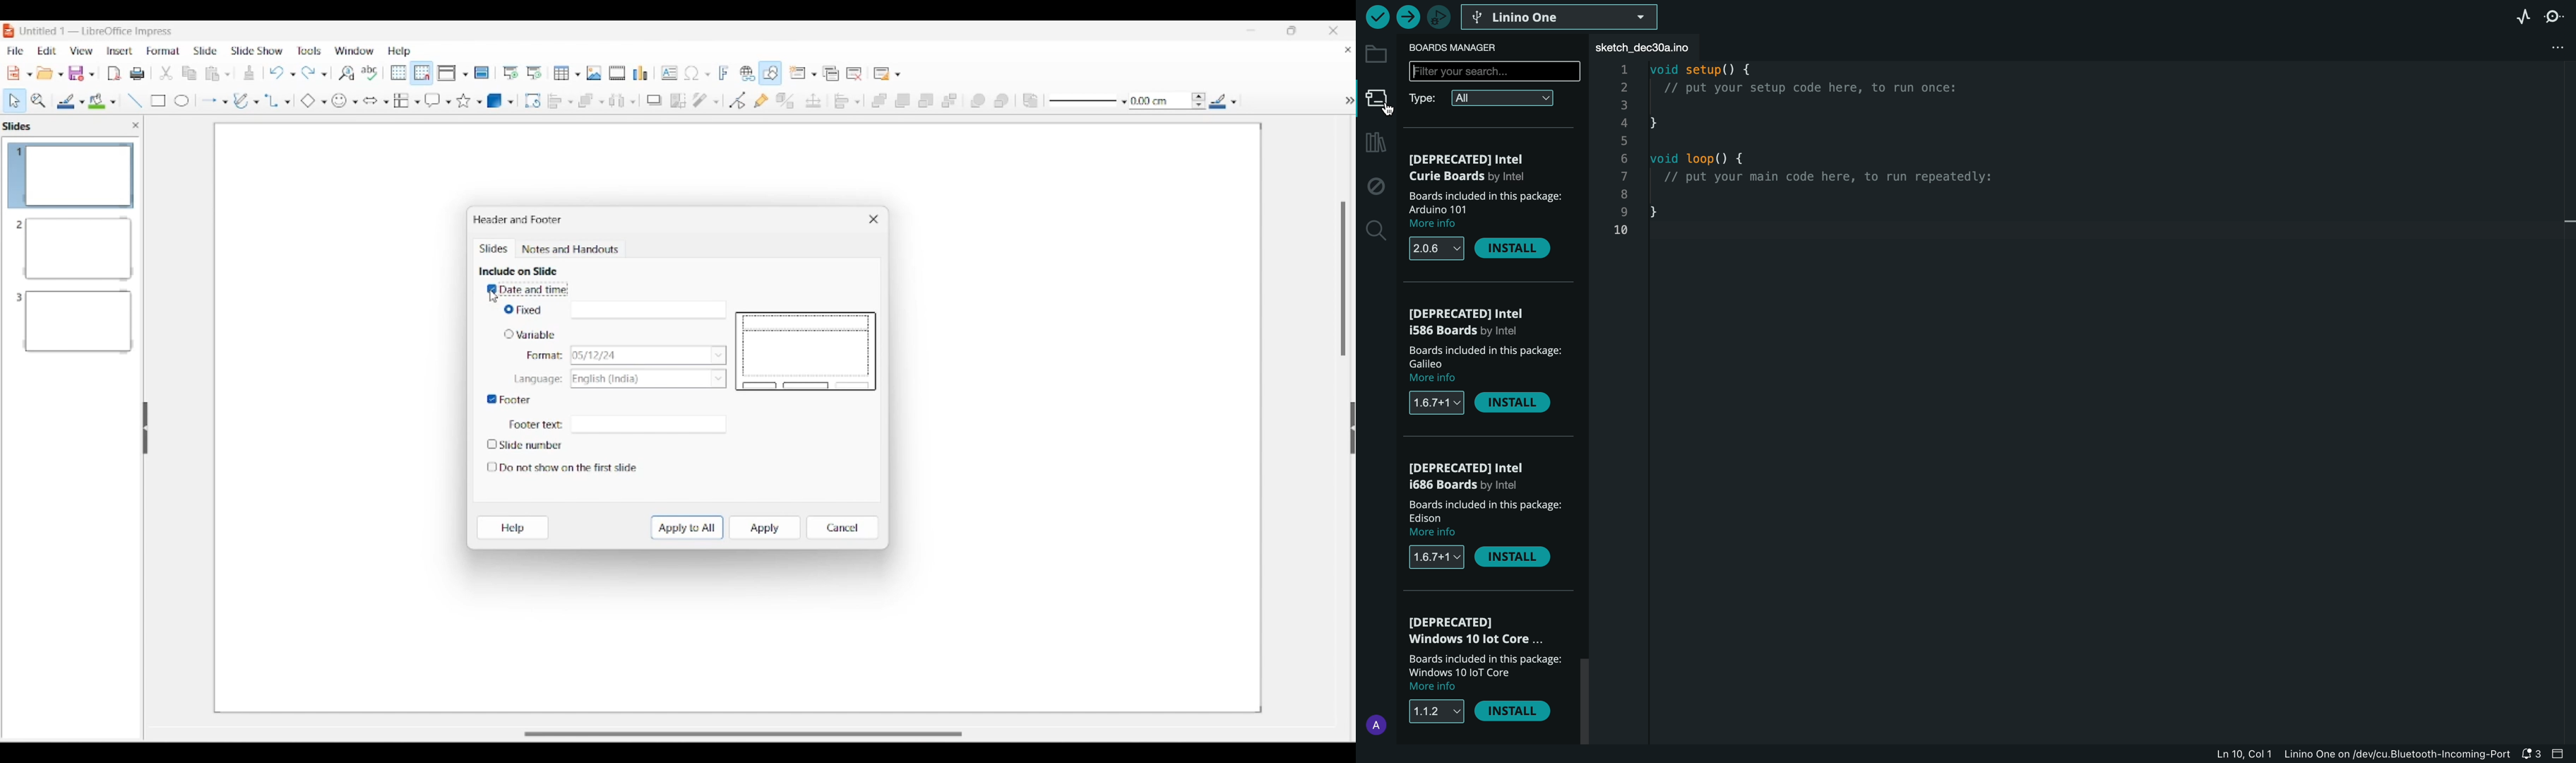 The image size is (2576, 784). I want to click on Redo options, so click(314, 72).